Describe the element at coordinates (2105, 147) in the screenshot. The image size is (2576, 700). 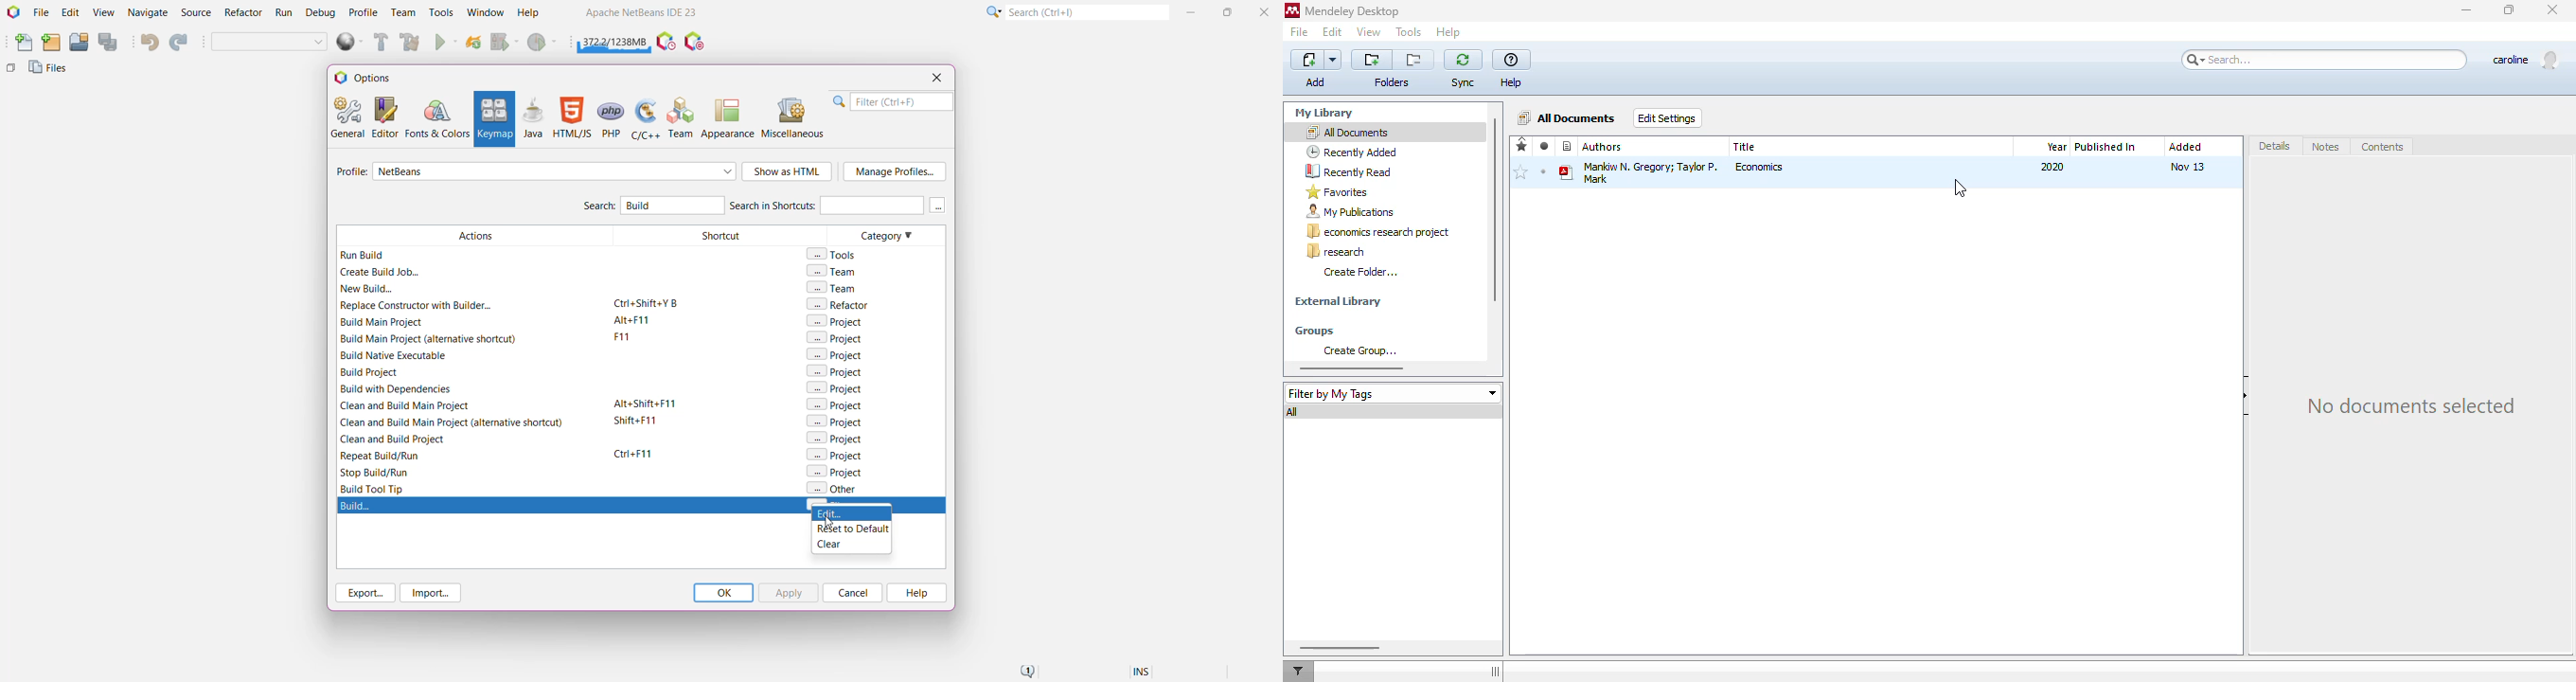
I see `published in` at that location.